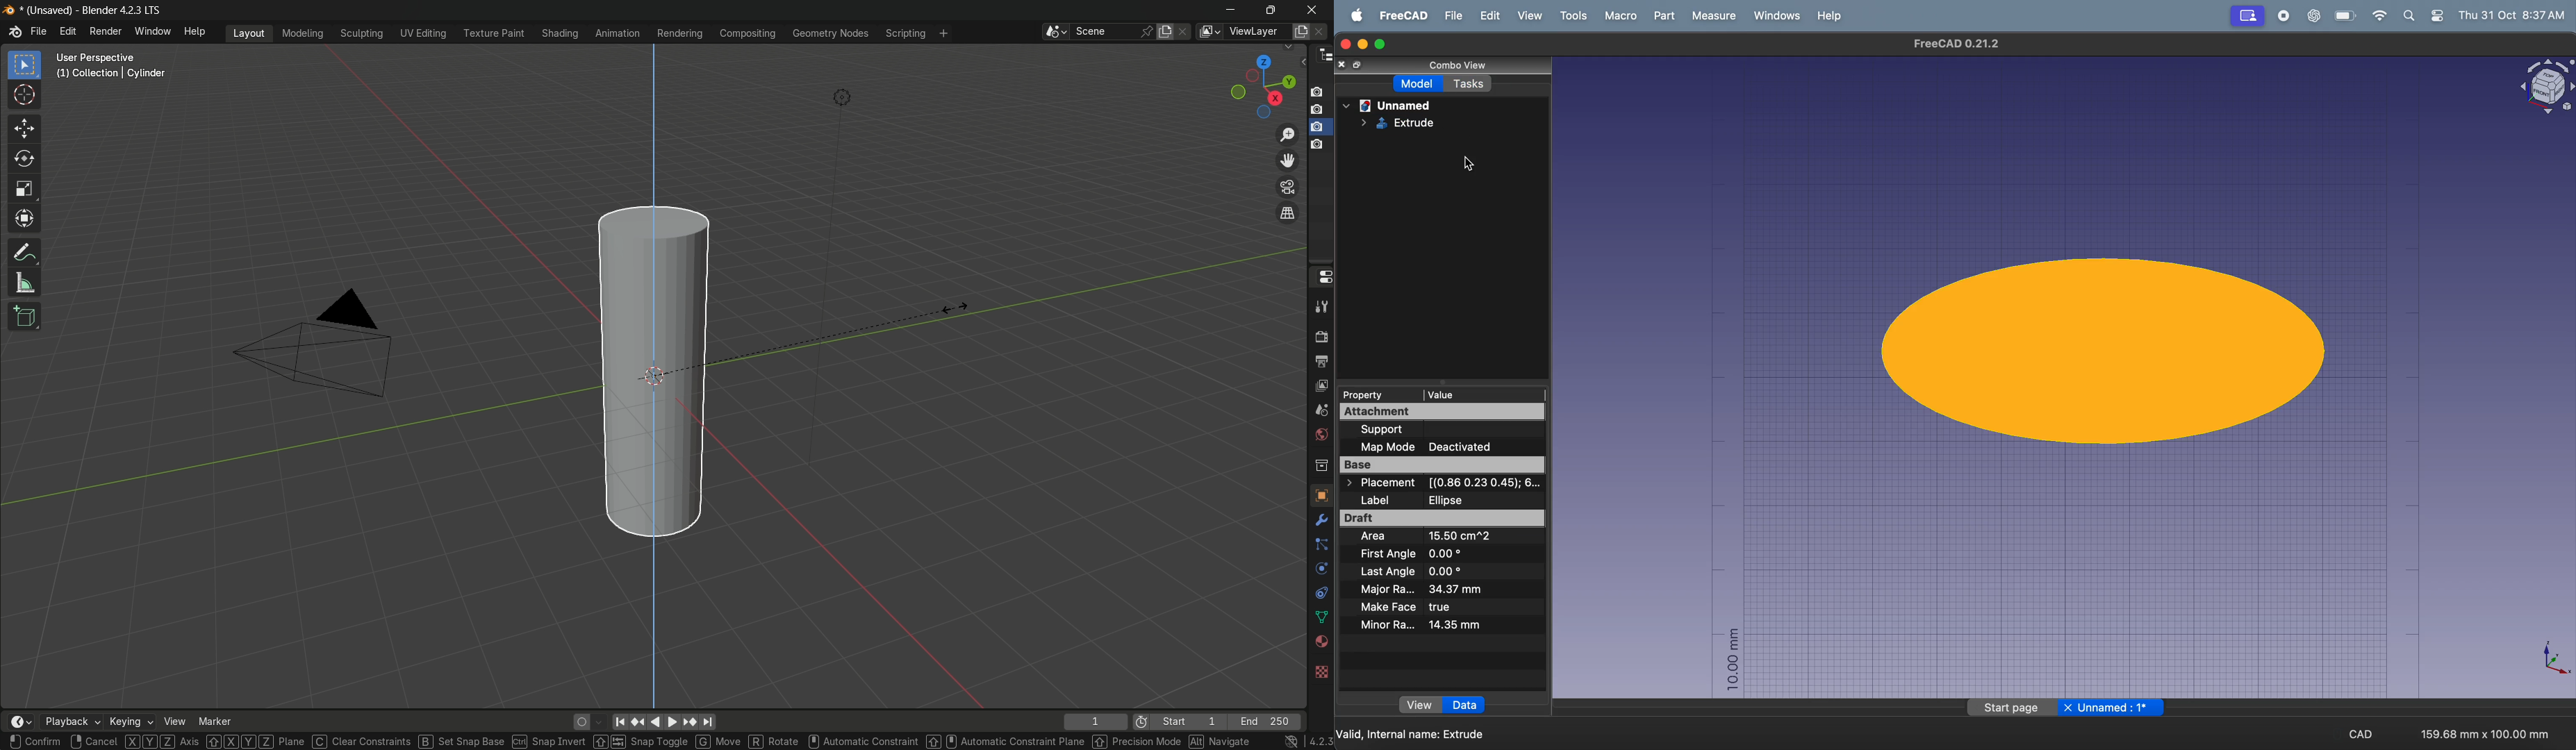  What do you see at coordinates (162, 742) in the screenshot?
I see `XYZ Axis` at bounding box center [162, 742].